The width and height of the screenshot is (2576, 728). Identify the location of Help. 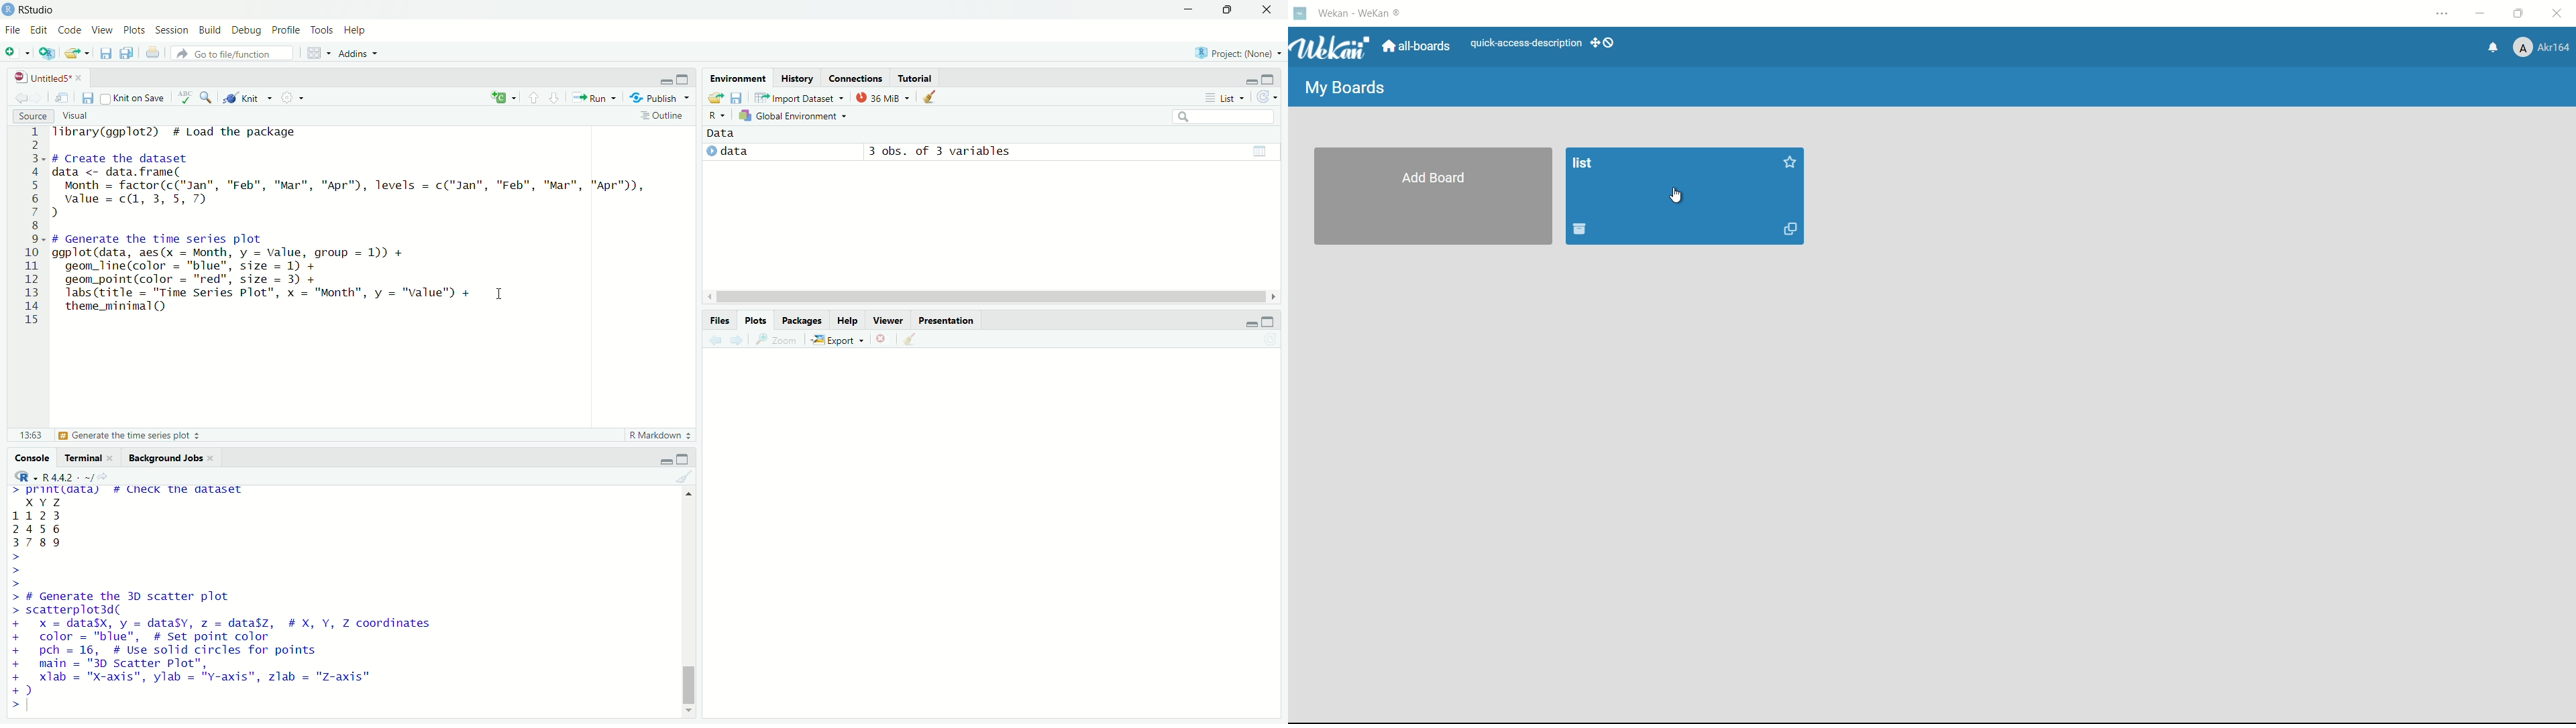
(355, 30).